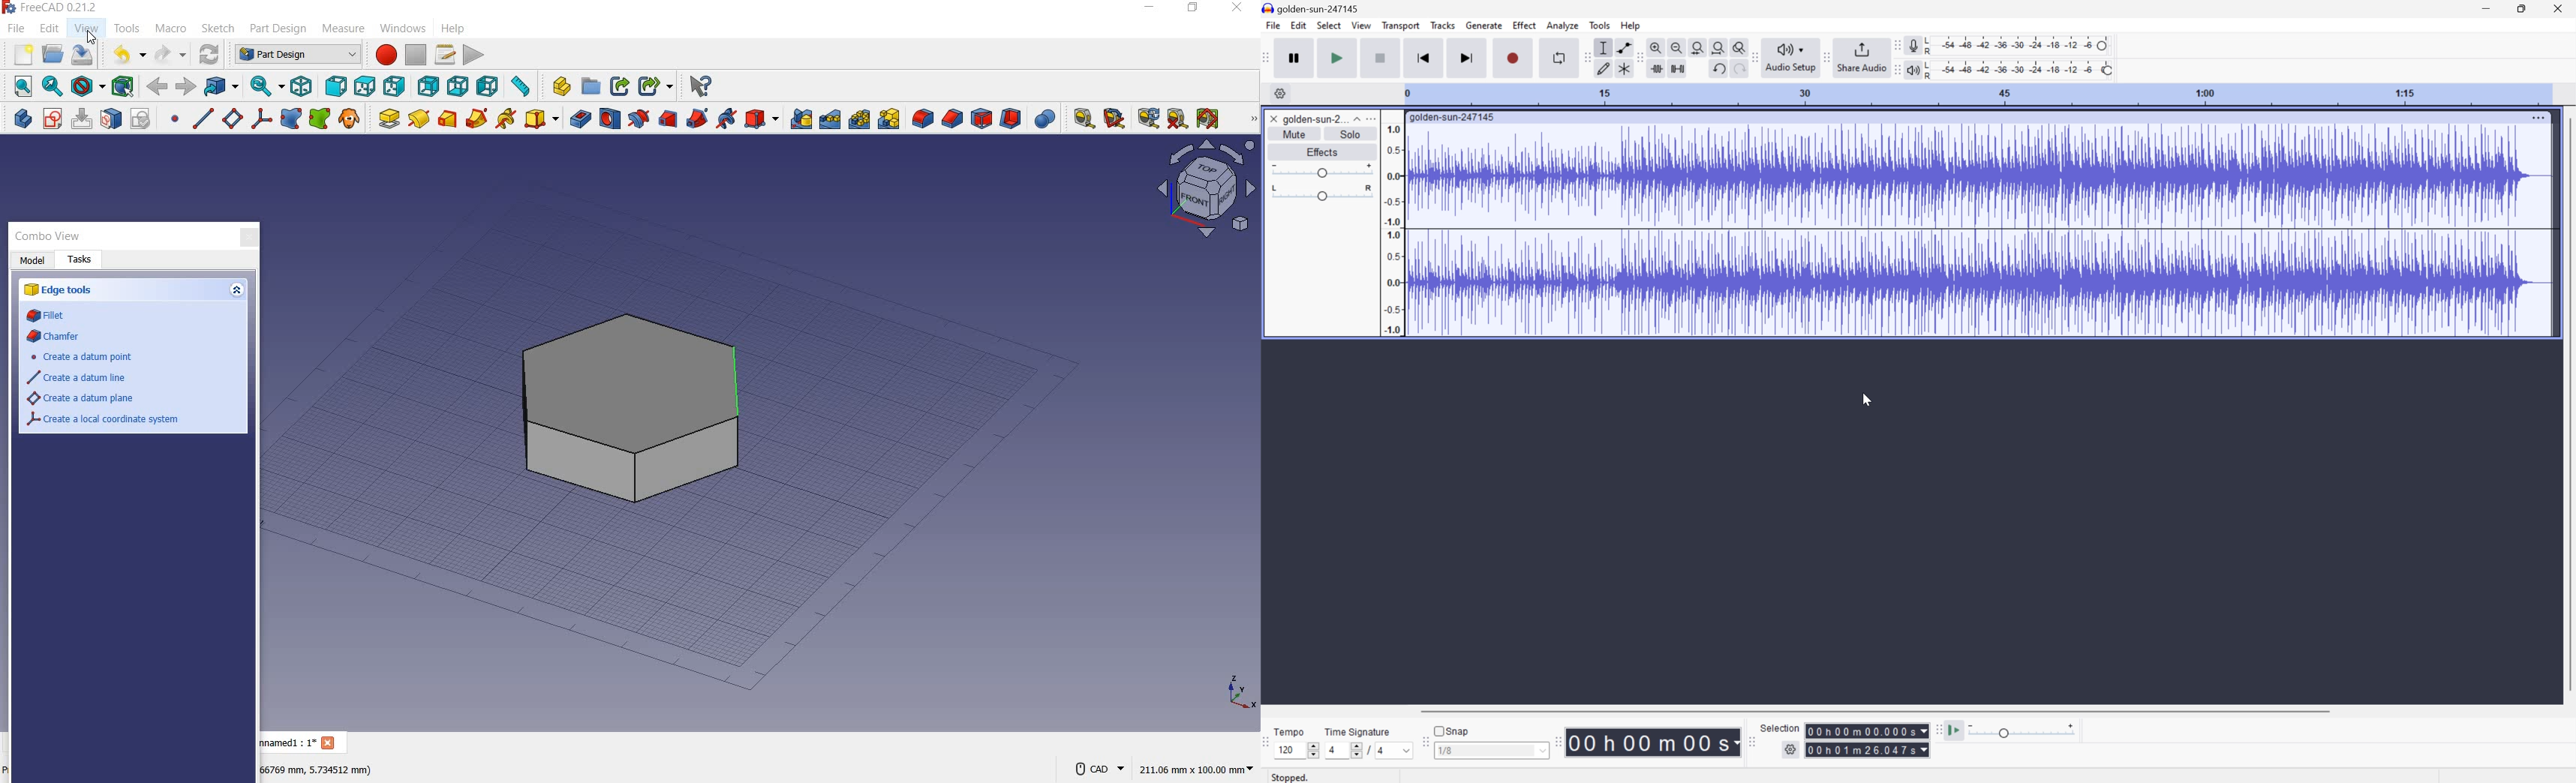 This screenshot has height=784, width=2576. I want to click on Selection, so click(1867, 750).